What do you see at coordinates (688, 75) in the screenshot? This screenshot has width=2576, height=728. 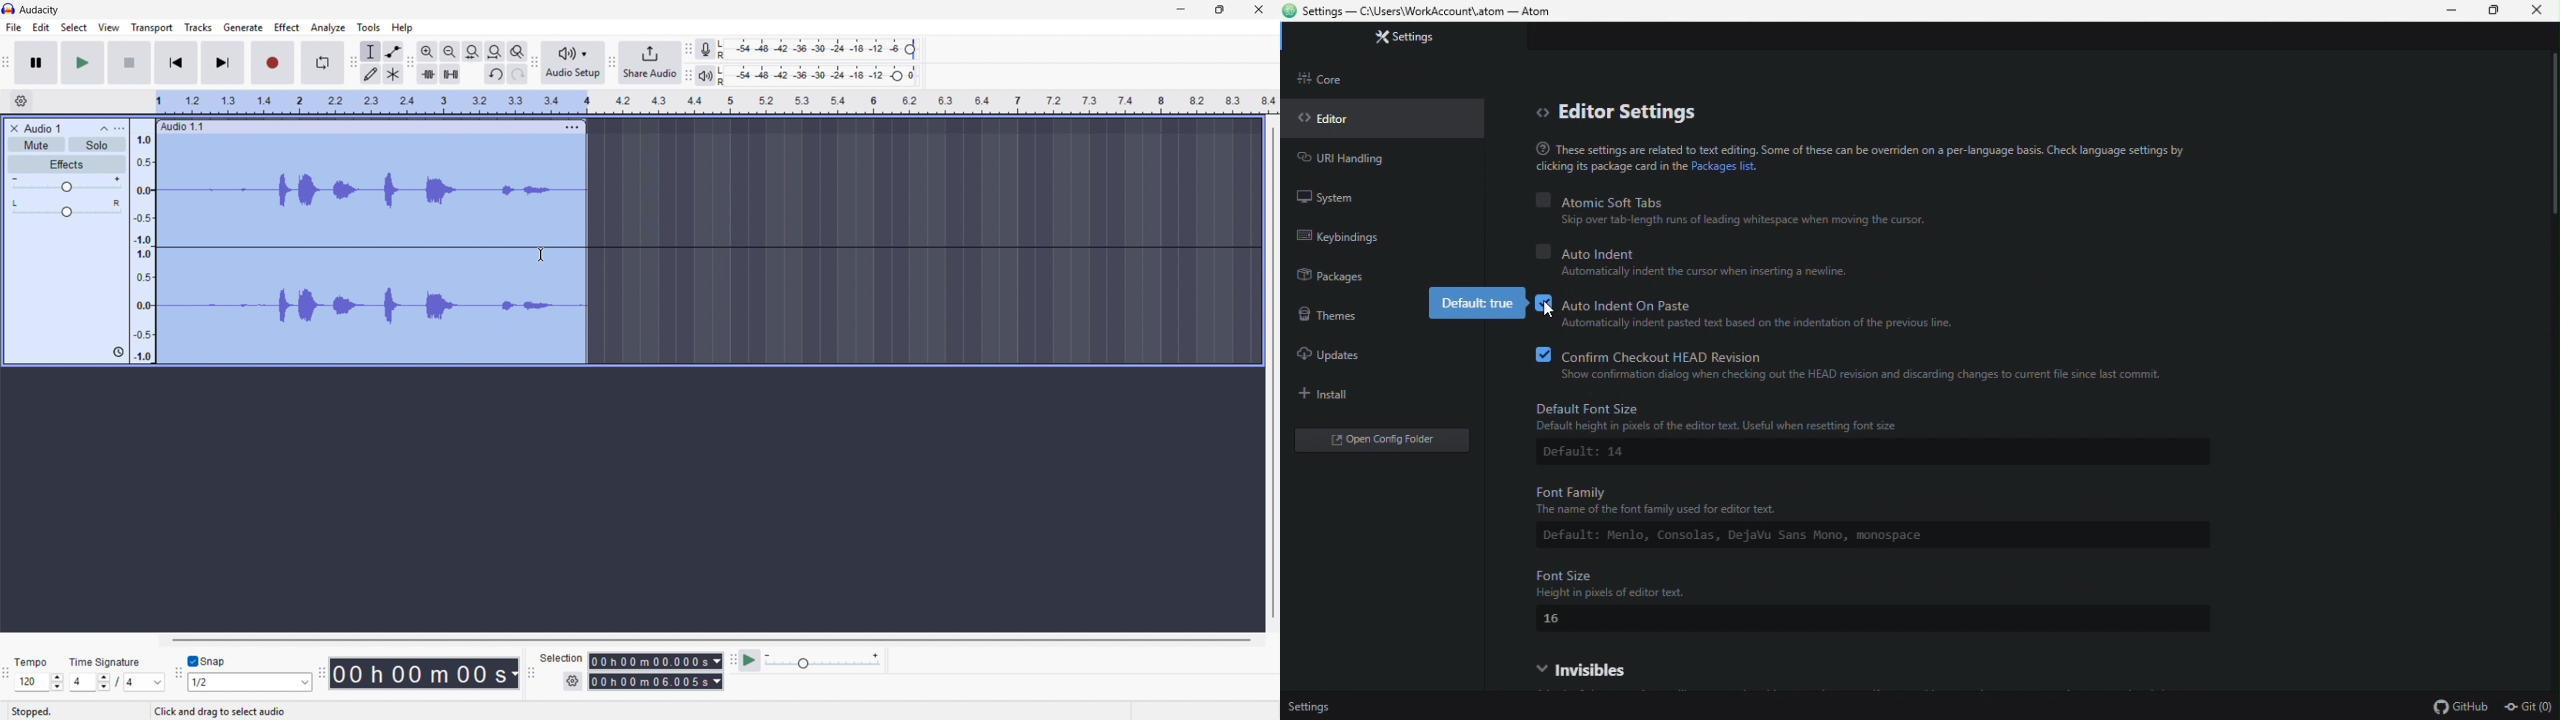 I see `Playback metre toolbar` at bounding box center [688, 75].